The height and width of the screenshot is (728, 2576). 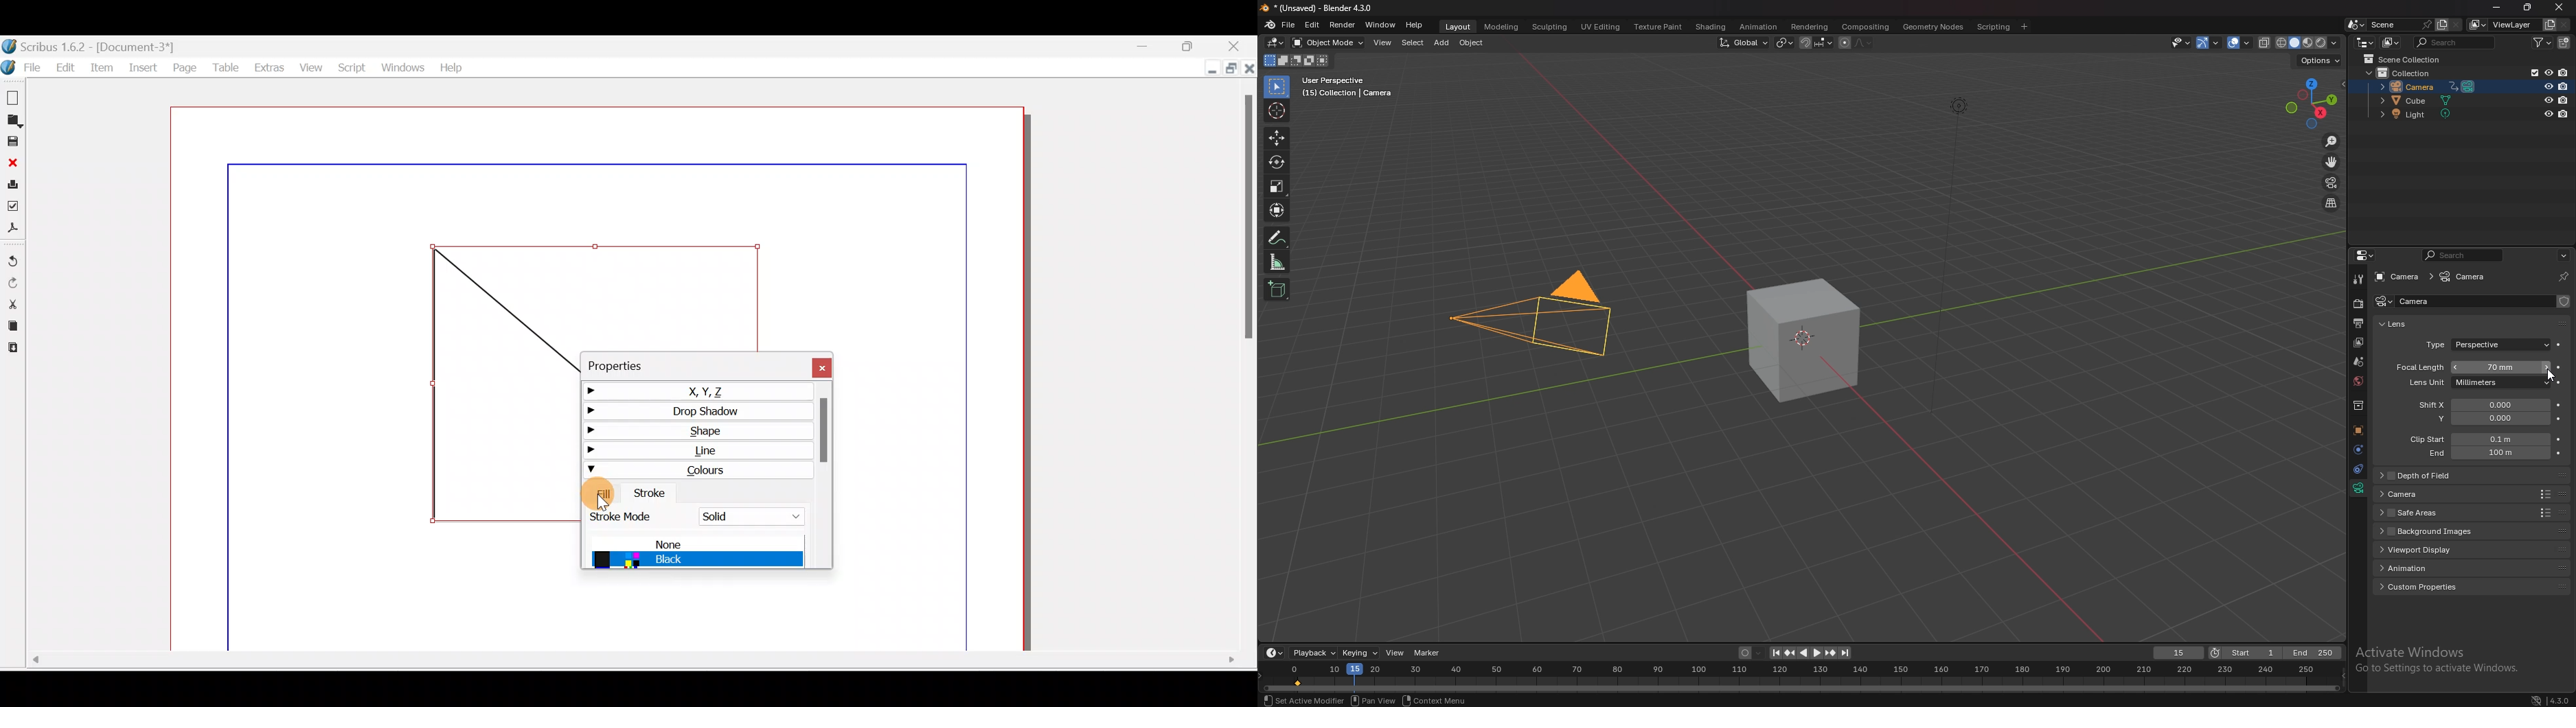 I want to click on add cube, so click(x=1275, y=290).